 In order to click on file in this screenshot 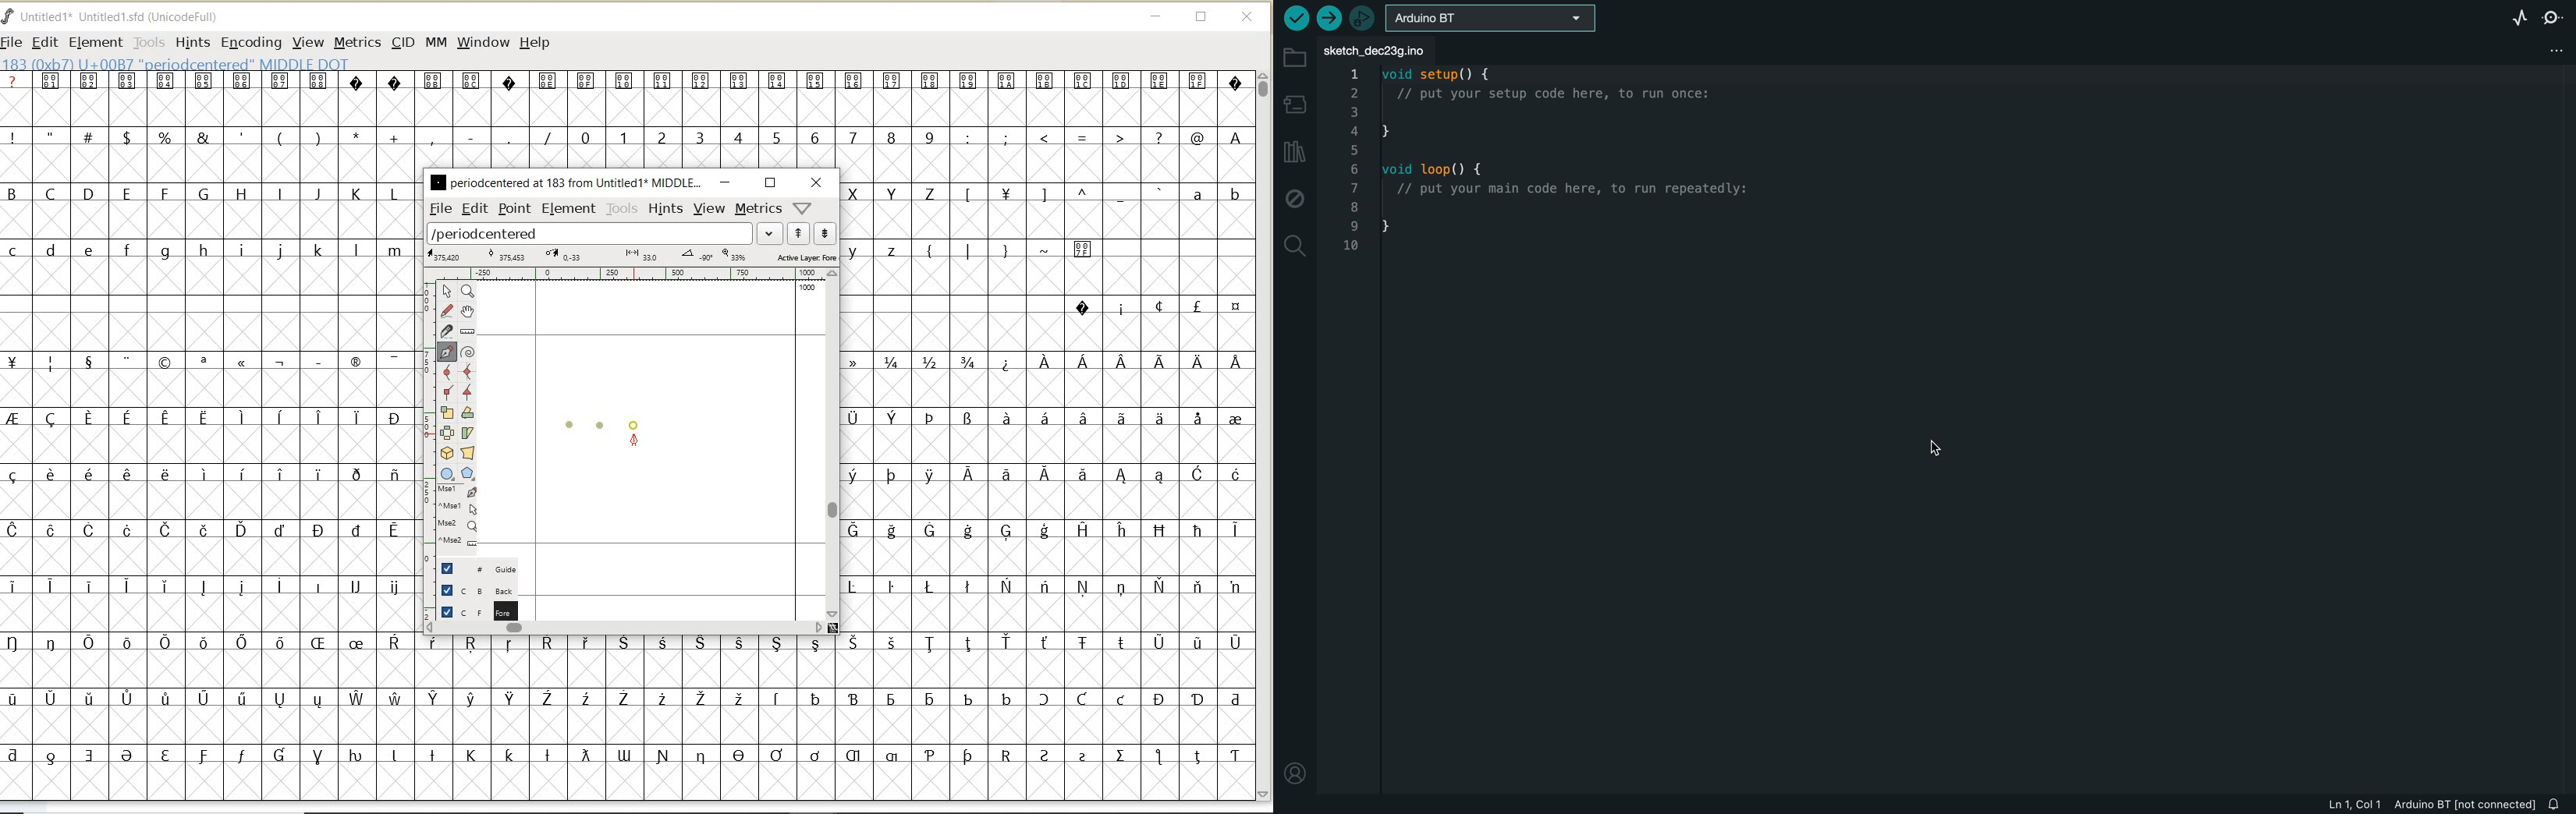, I will do `click(438, 209)`.